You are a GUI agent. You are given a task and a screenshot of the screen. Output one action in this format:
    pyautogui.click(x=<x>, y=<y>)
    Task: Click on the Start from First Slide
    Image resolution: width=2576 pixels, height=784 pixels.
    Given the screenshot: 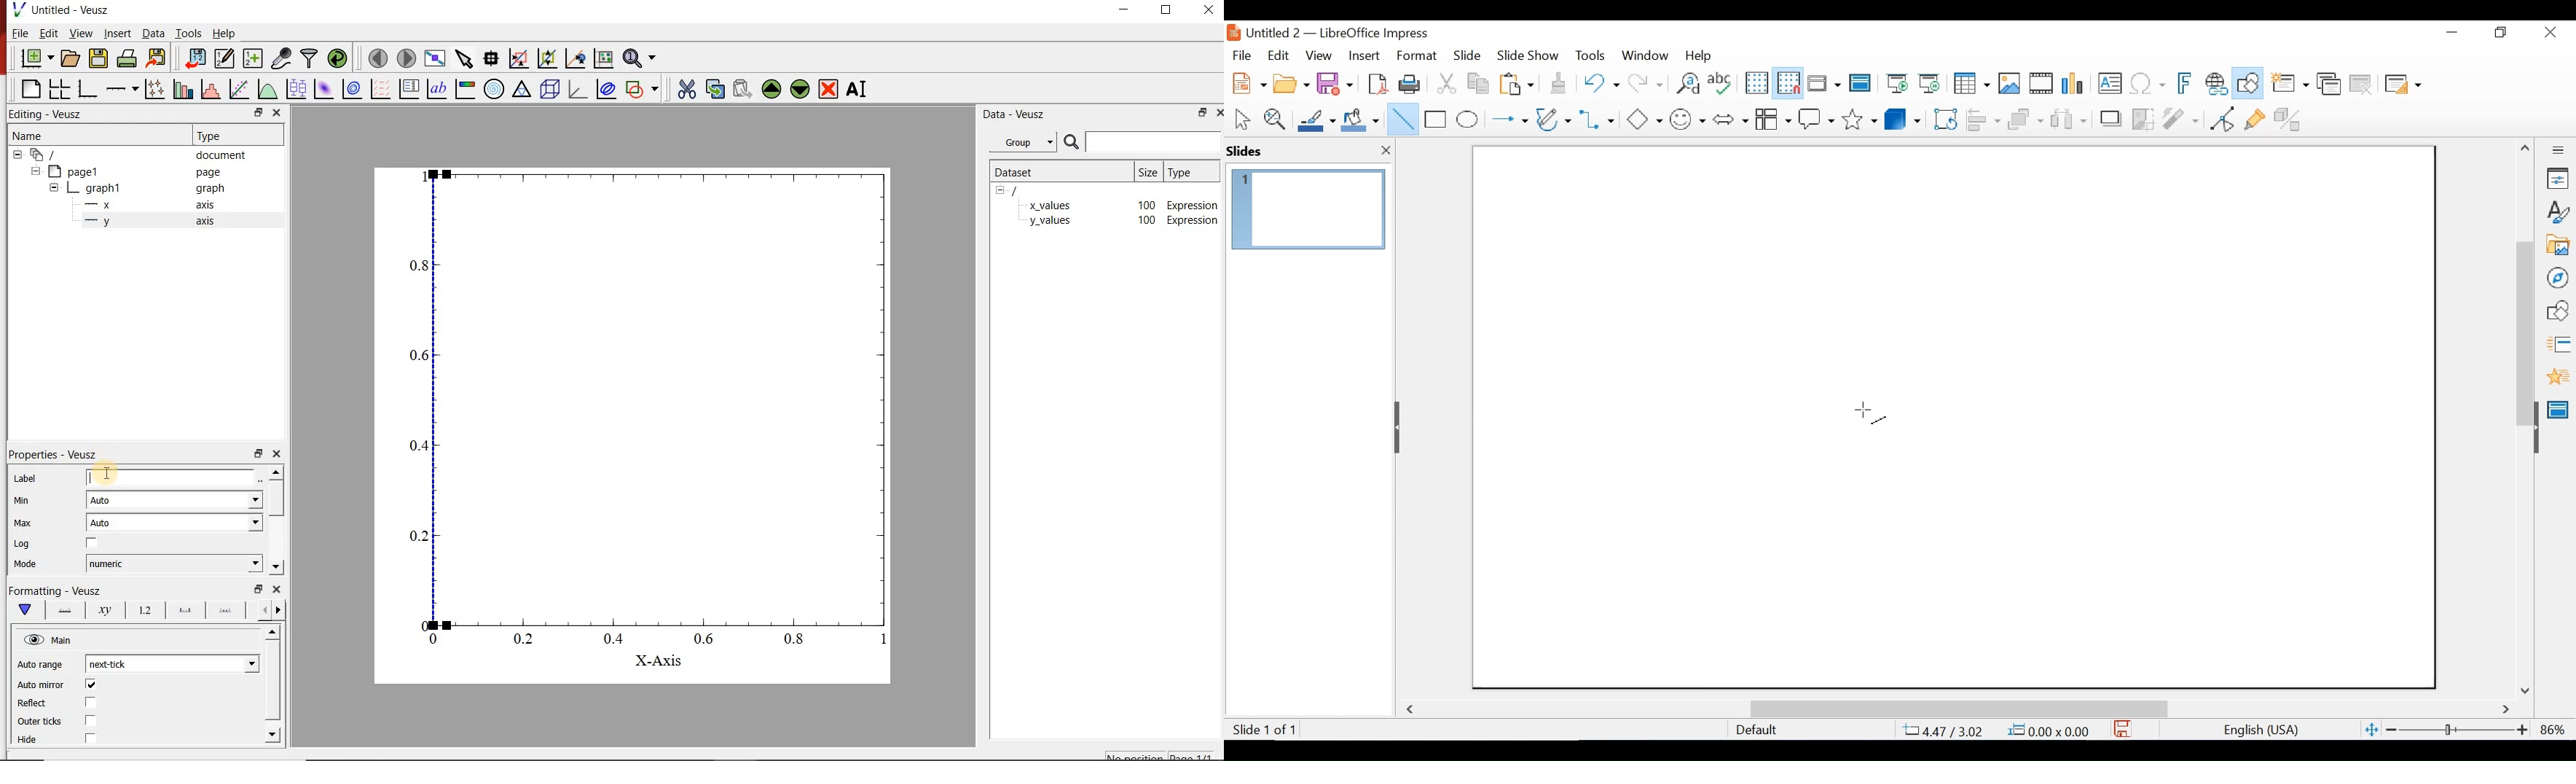 What is the action you would take?
    pyautogui.click(x=1895, y=85)
    